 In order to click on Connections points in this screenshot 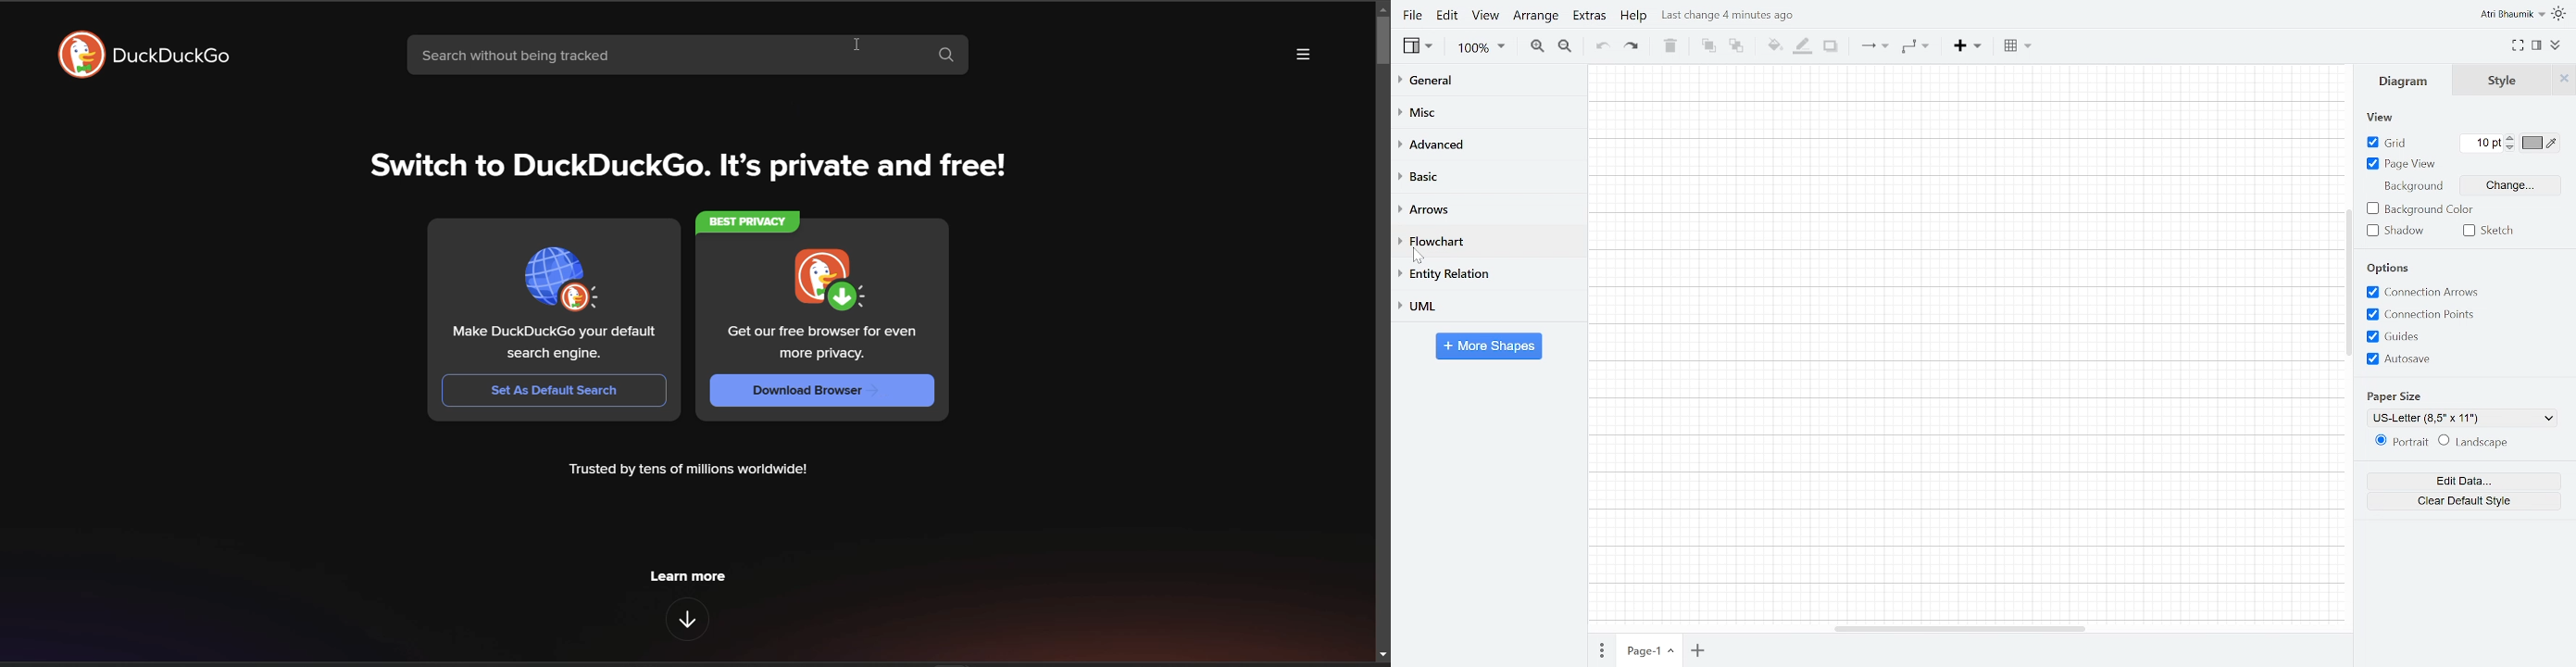, I will do `click(2421, 314)`.